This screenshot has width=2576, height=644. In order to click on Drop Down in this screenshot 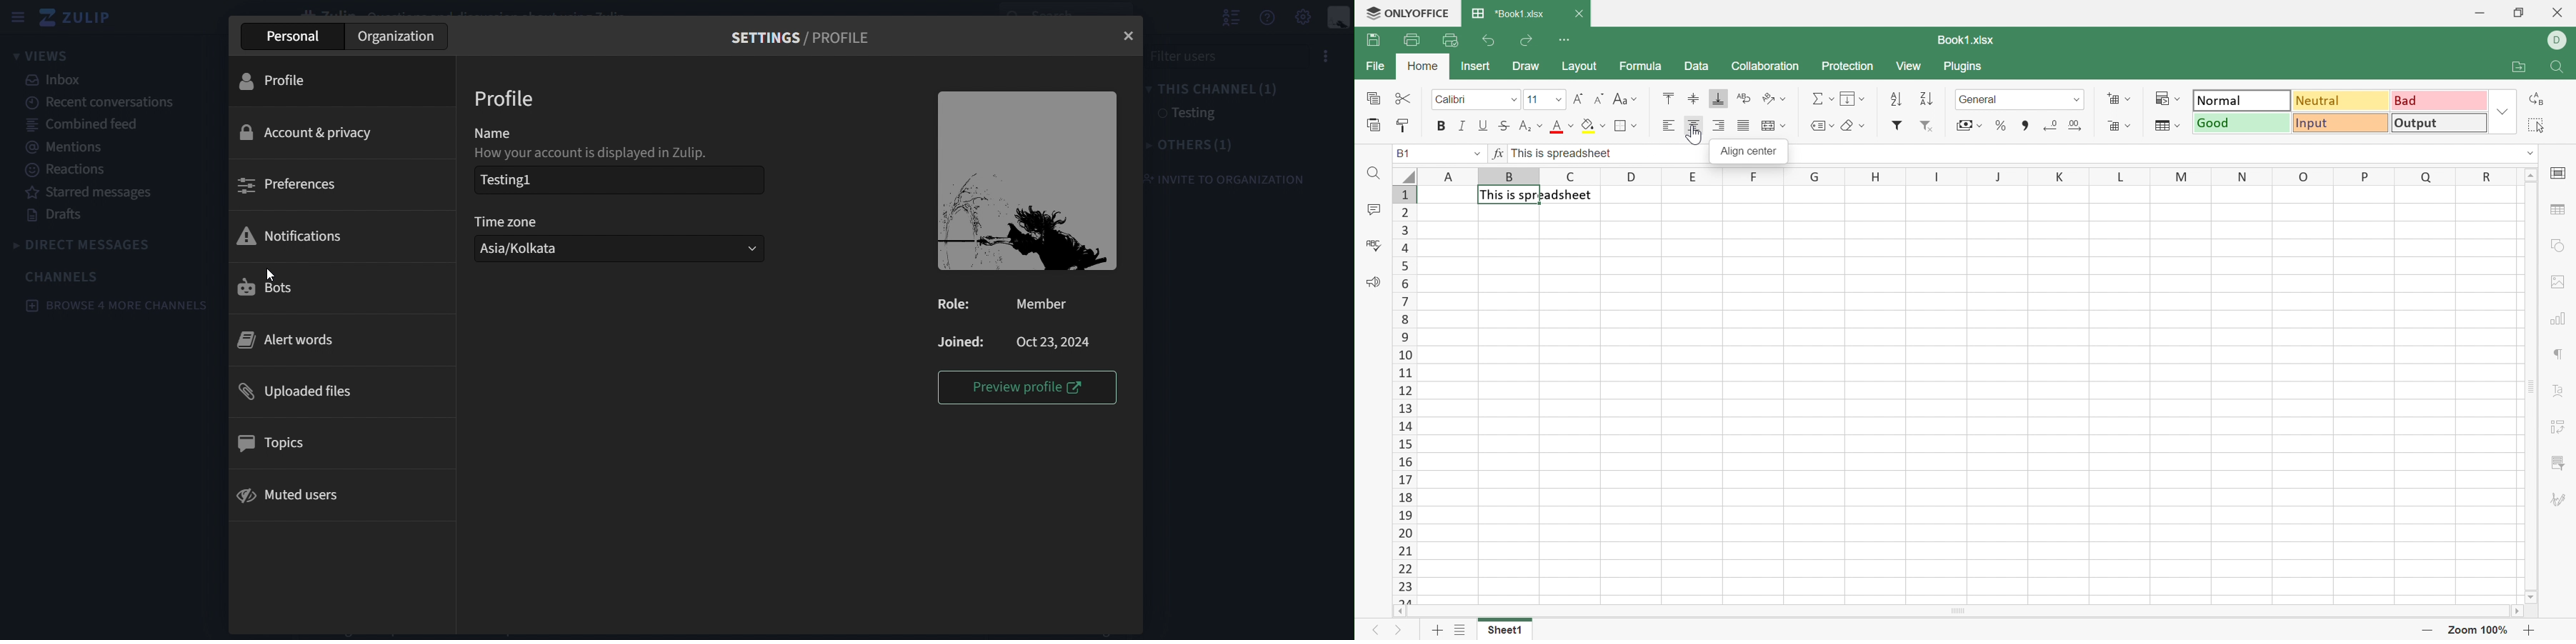, I will do `click(1560, 98)`.